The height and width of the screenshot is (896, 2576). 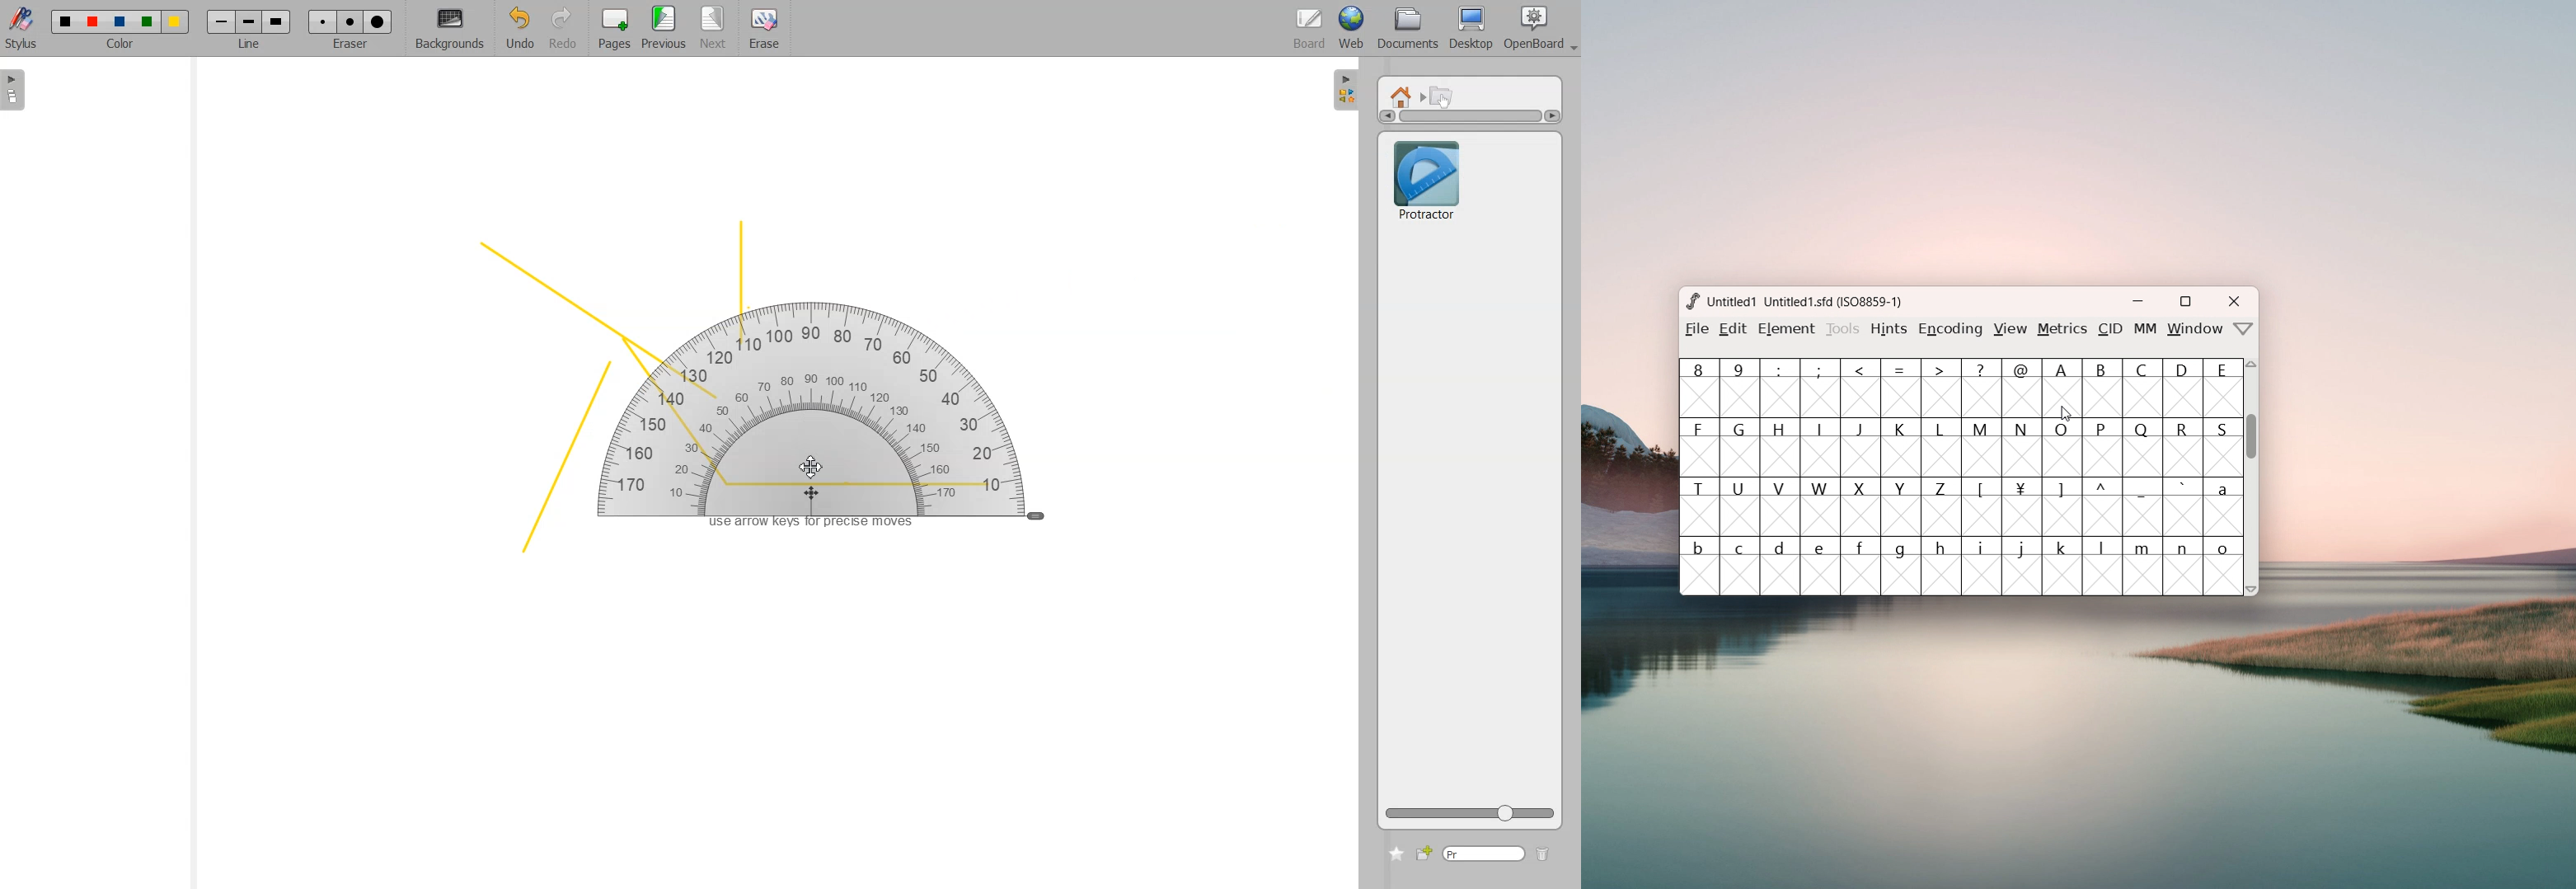 What do you see at coordinates (2144, 447) in the screenshot?
I see `Q` at bounding box center [2144, 447].